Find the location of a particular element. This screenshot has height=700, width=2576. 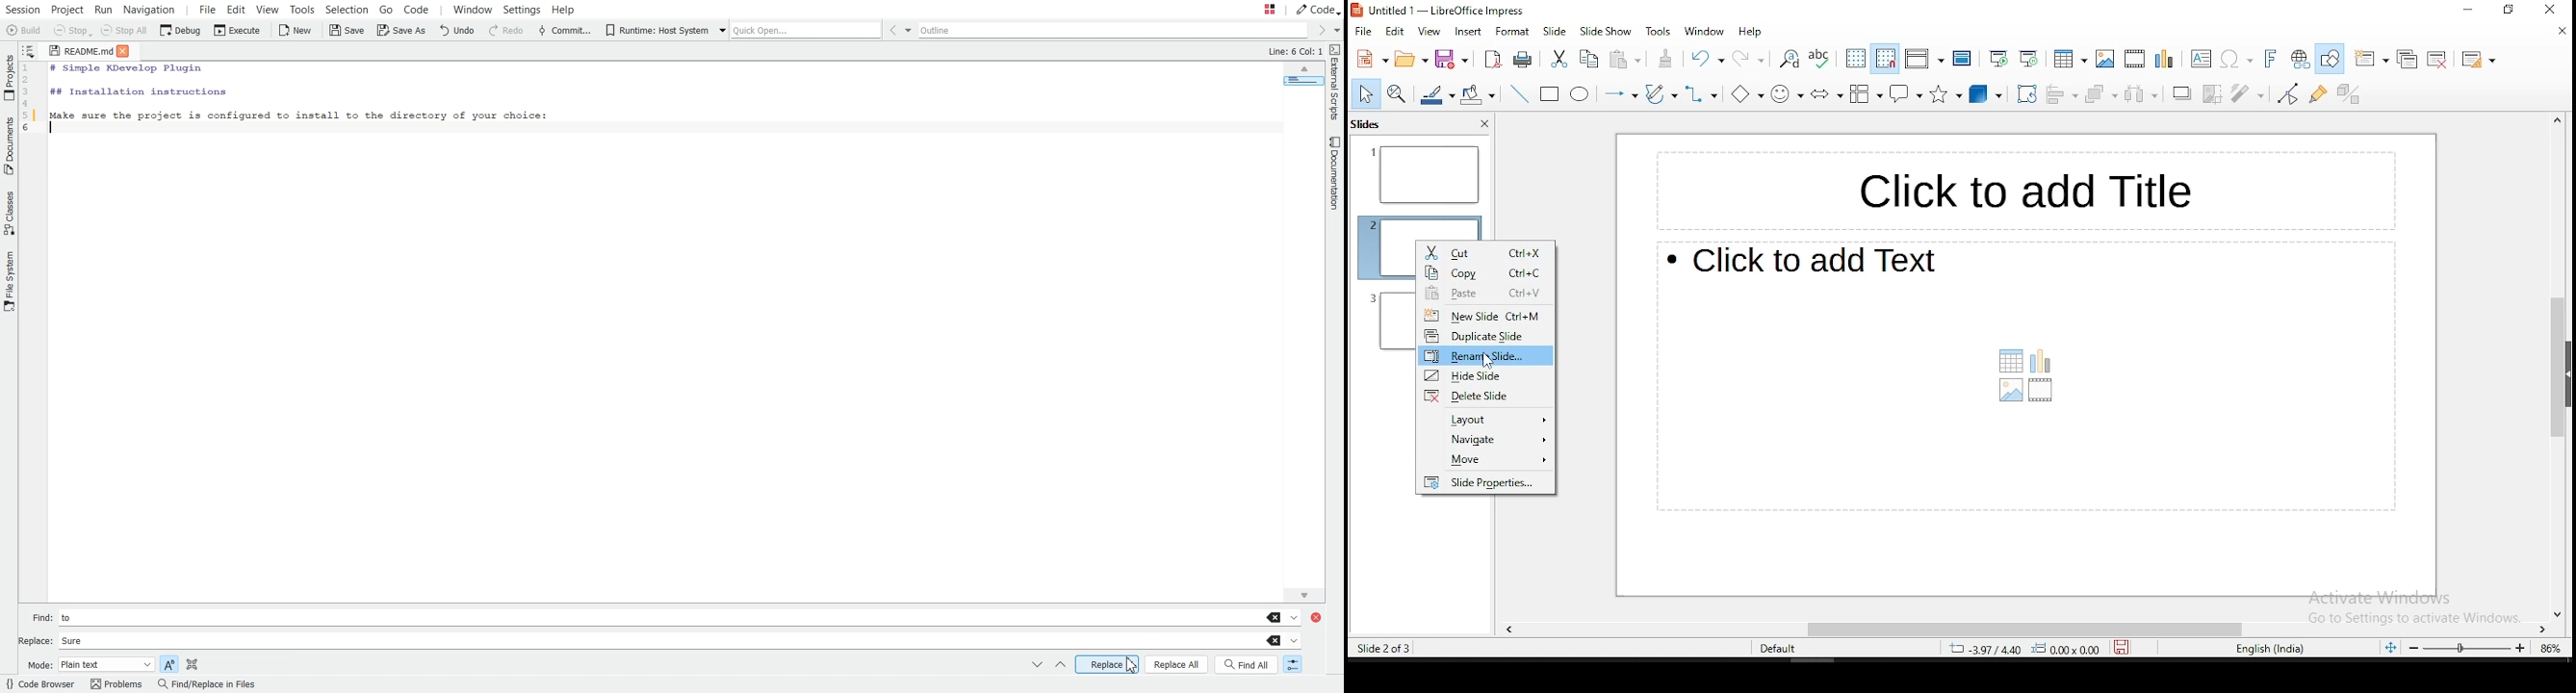

fit slide to current window is located at coordinates (2387, 648).